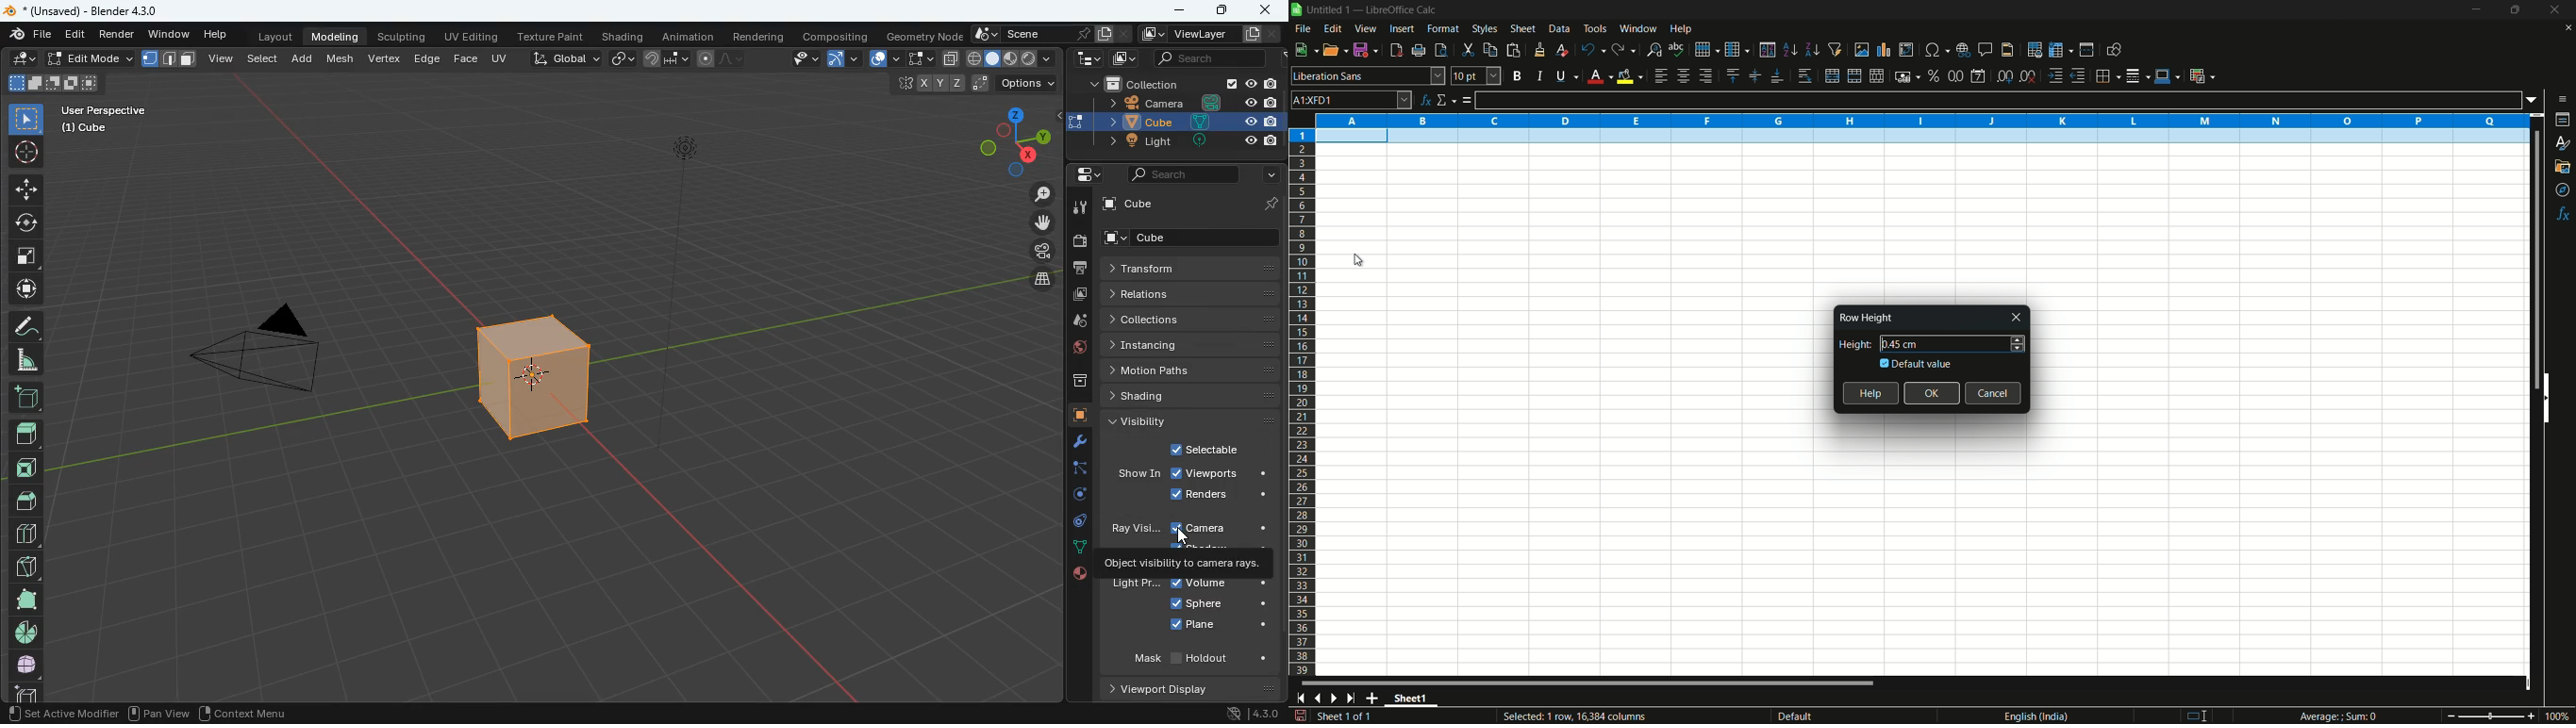 The width and height of the screenshot is (2576, 728). What do you see at coordinates (1539, 50) in the screenshot?
I see `clone formatting` at bounding box center [1539, 50].